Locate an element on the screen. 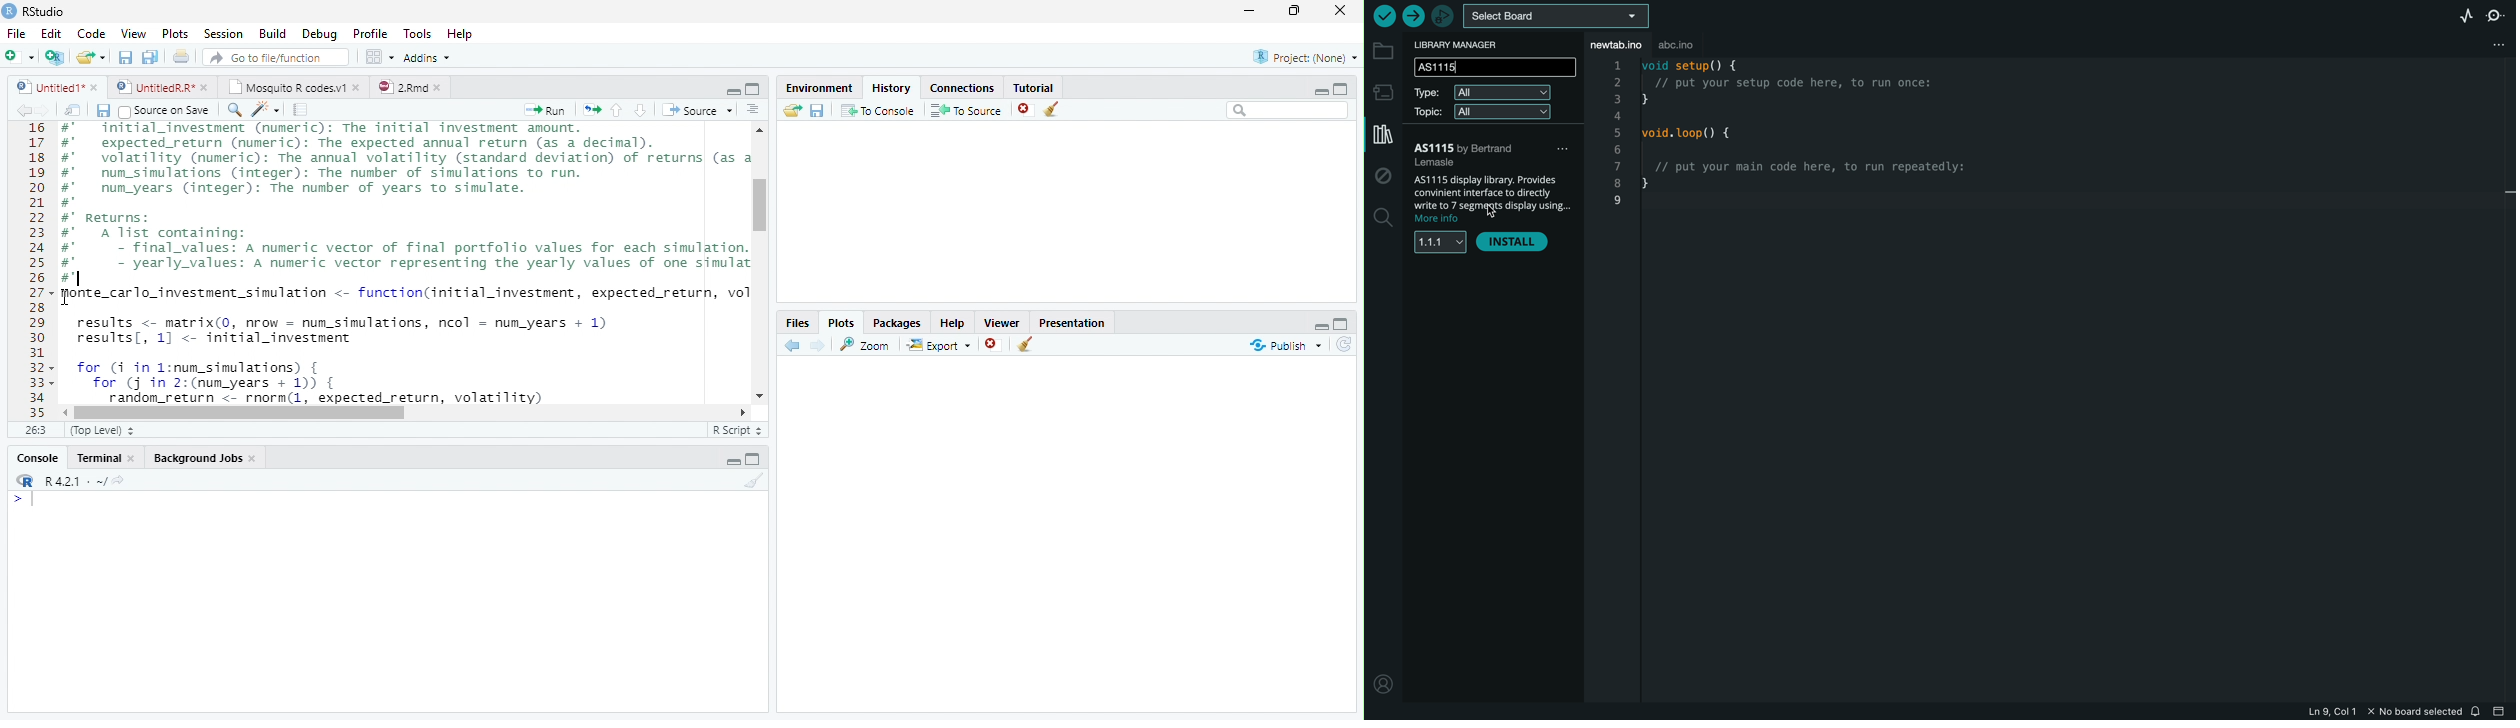 The height and width of the screenshot is (728, 2520). Scroll bar is located at coordinates (244, 412).